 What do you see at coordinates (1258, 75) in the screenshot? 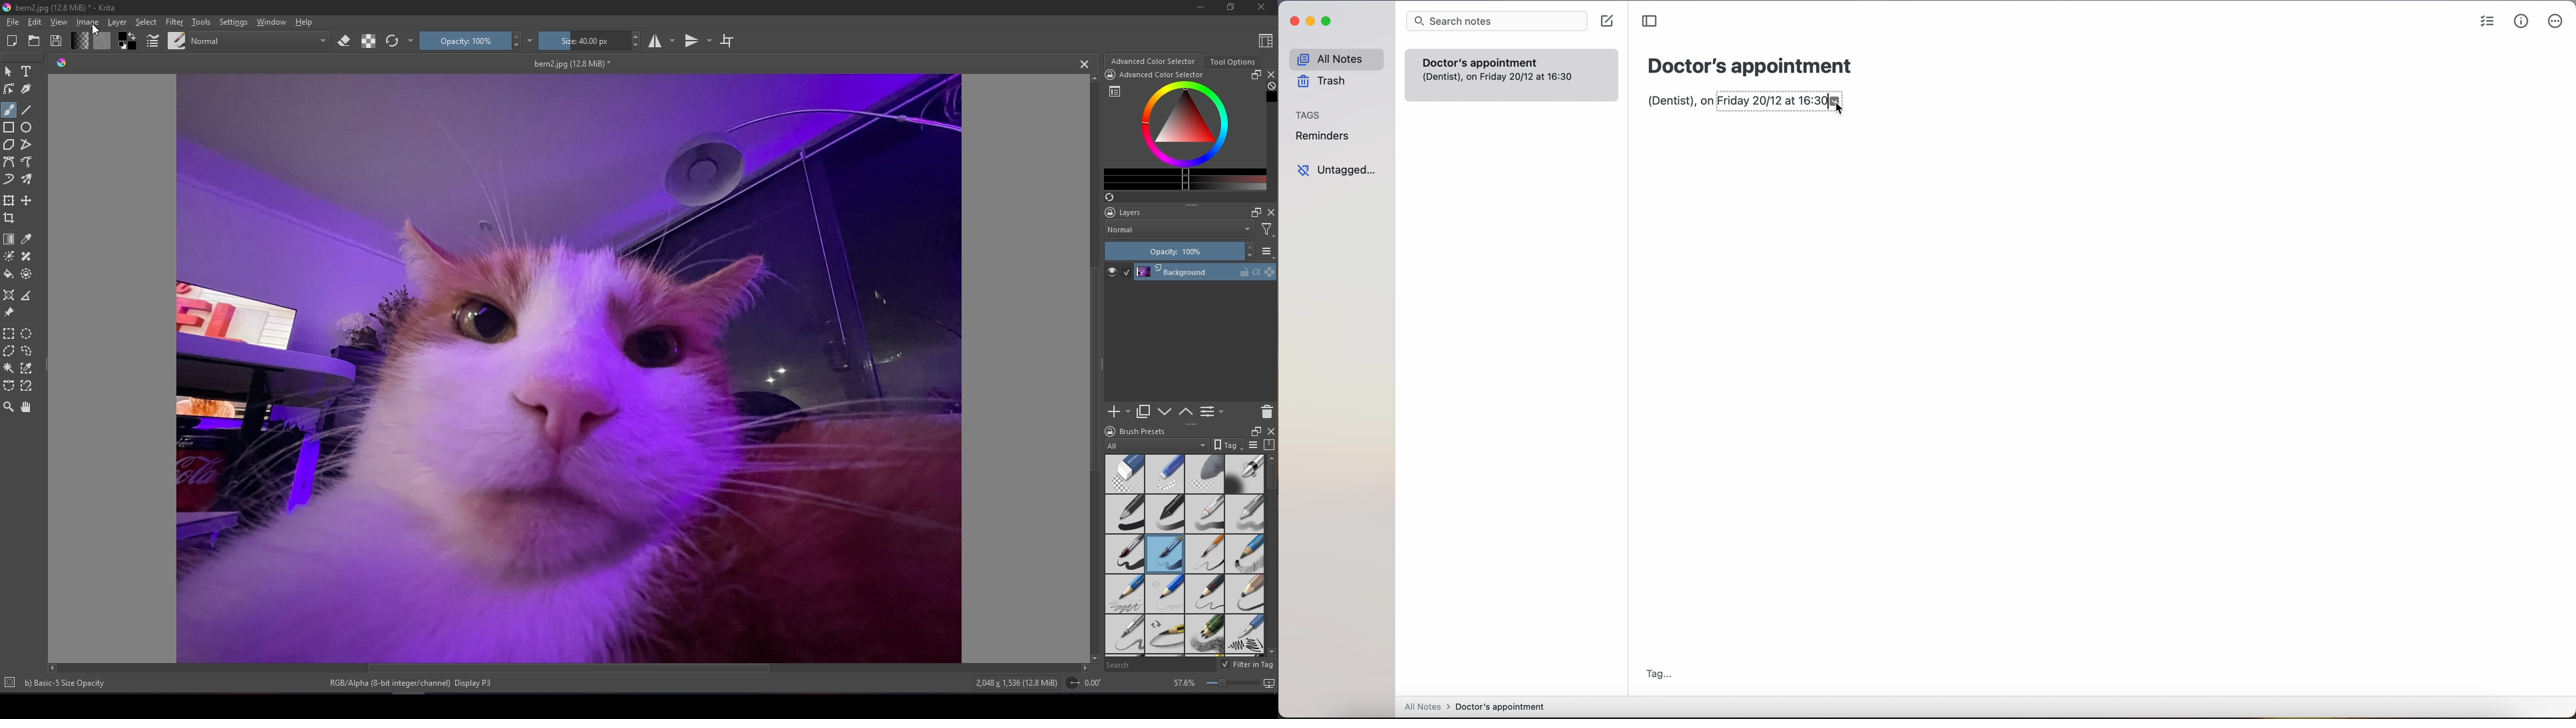
I see `Float docker` at bounding box center [1258, 75].